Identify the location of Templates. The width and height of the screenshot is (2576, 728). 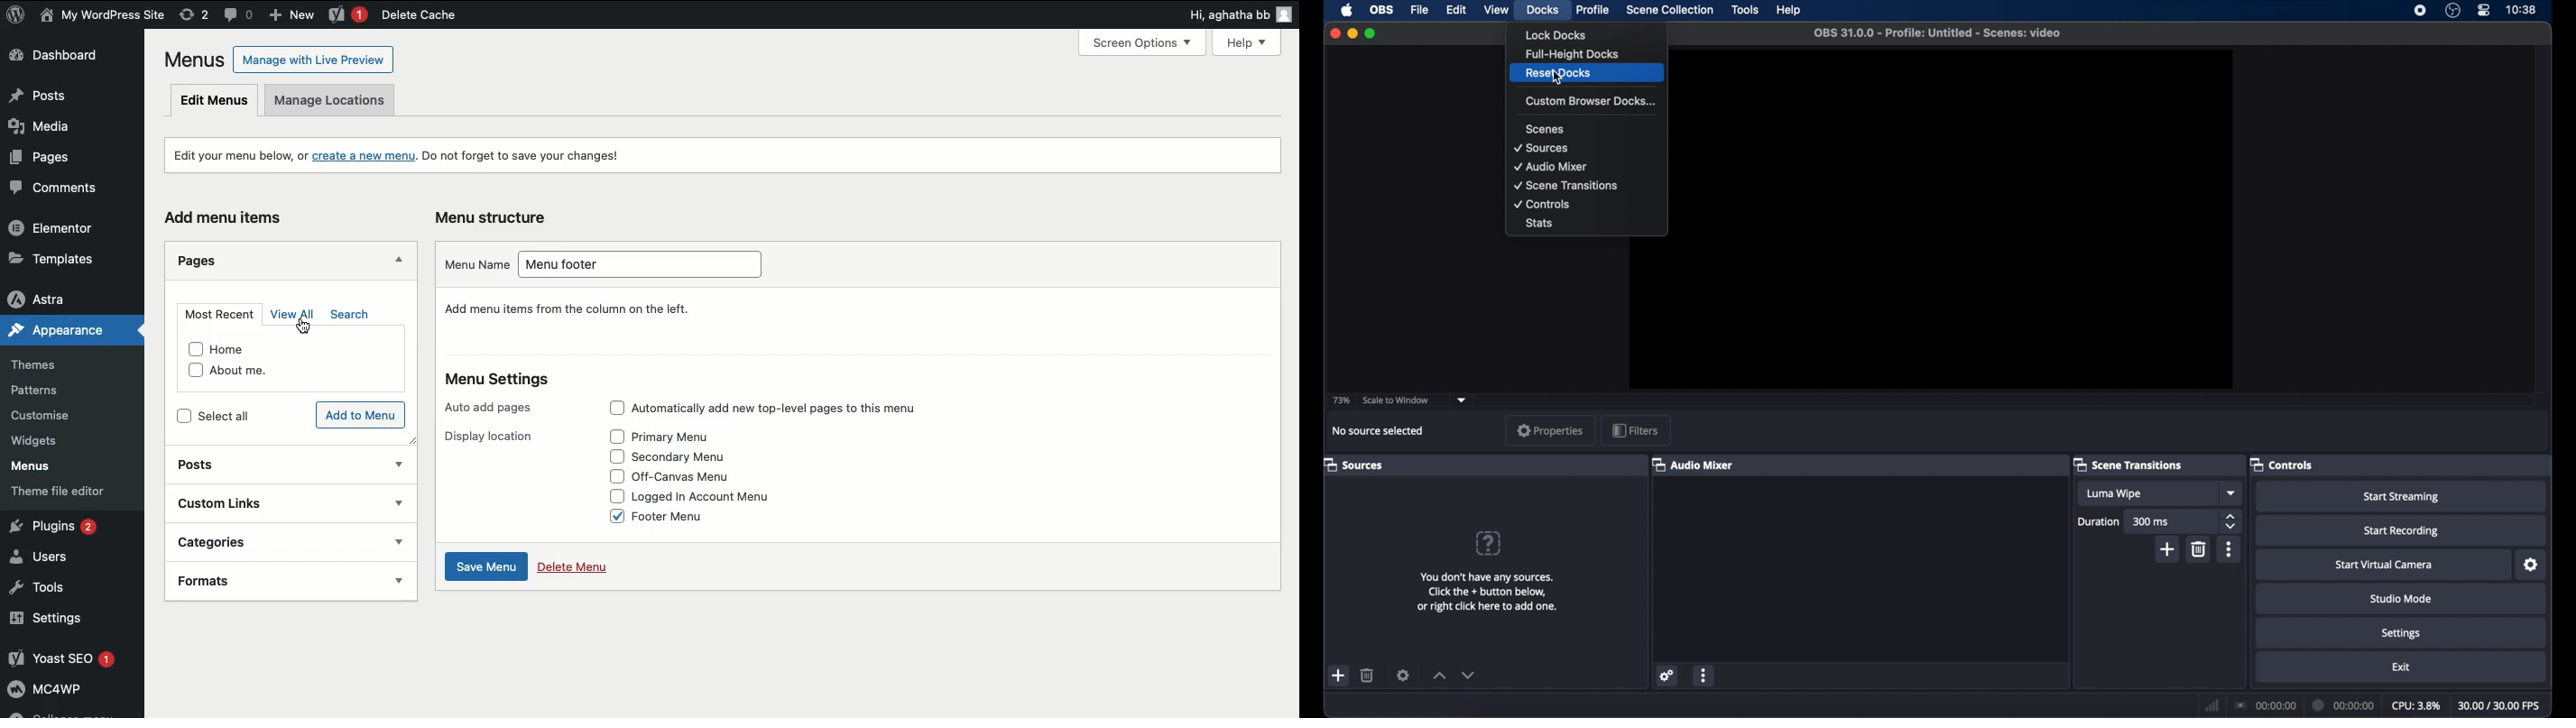
(63, 256).